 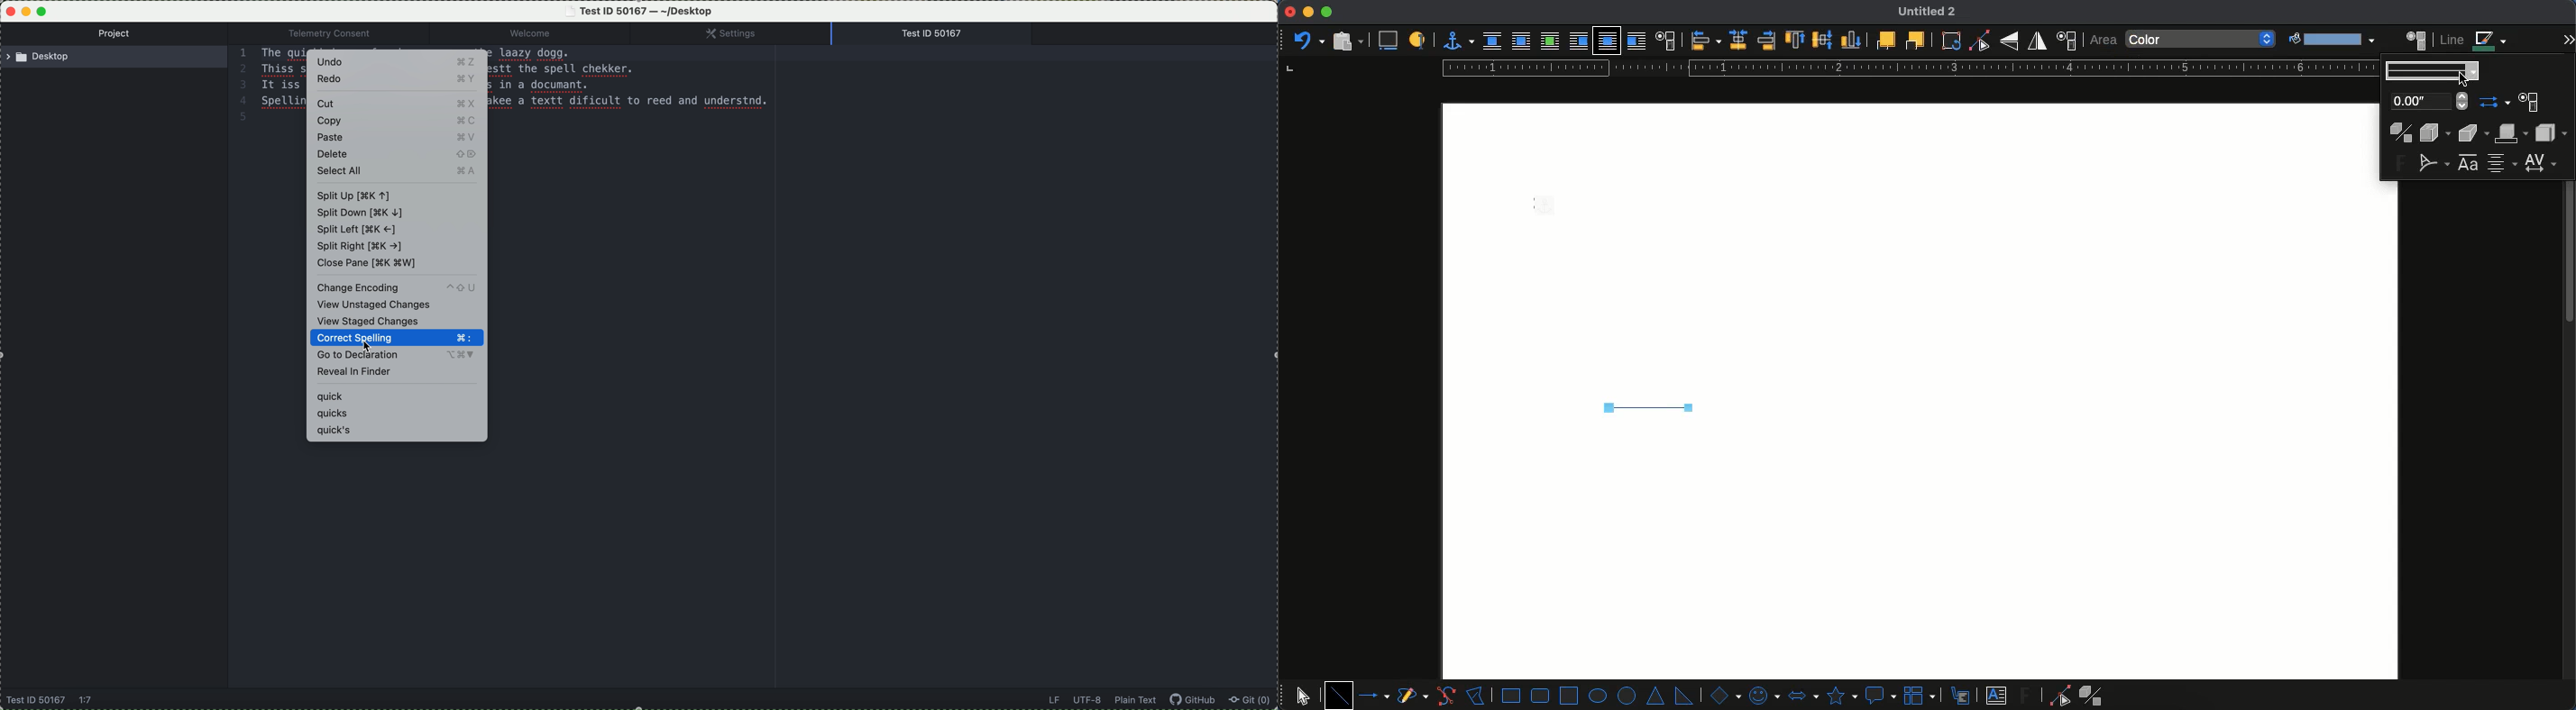 What do you see at coordinates (2066, 41) in the screenshot?
I see `position and size` at bounding box center [2066, 41].